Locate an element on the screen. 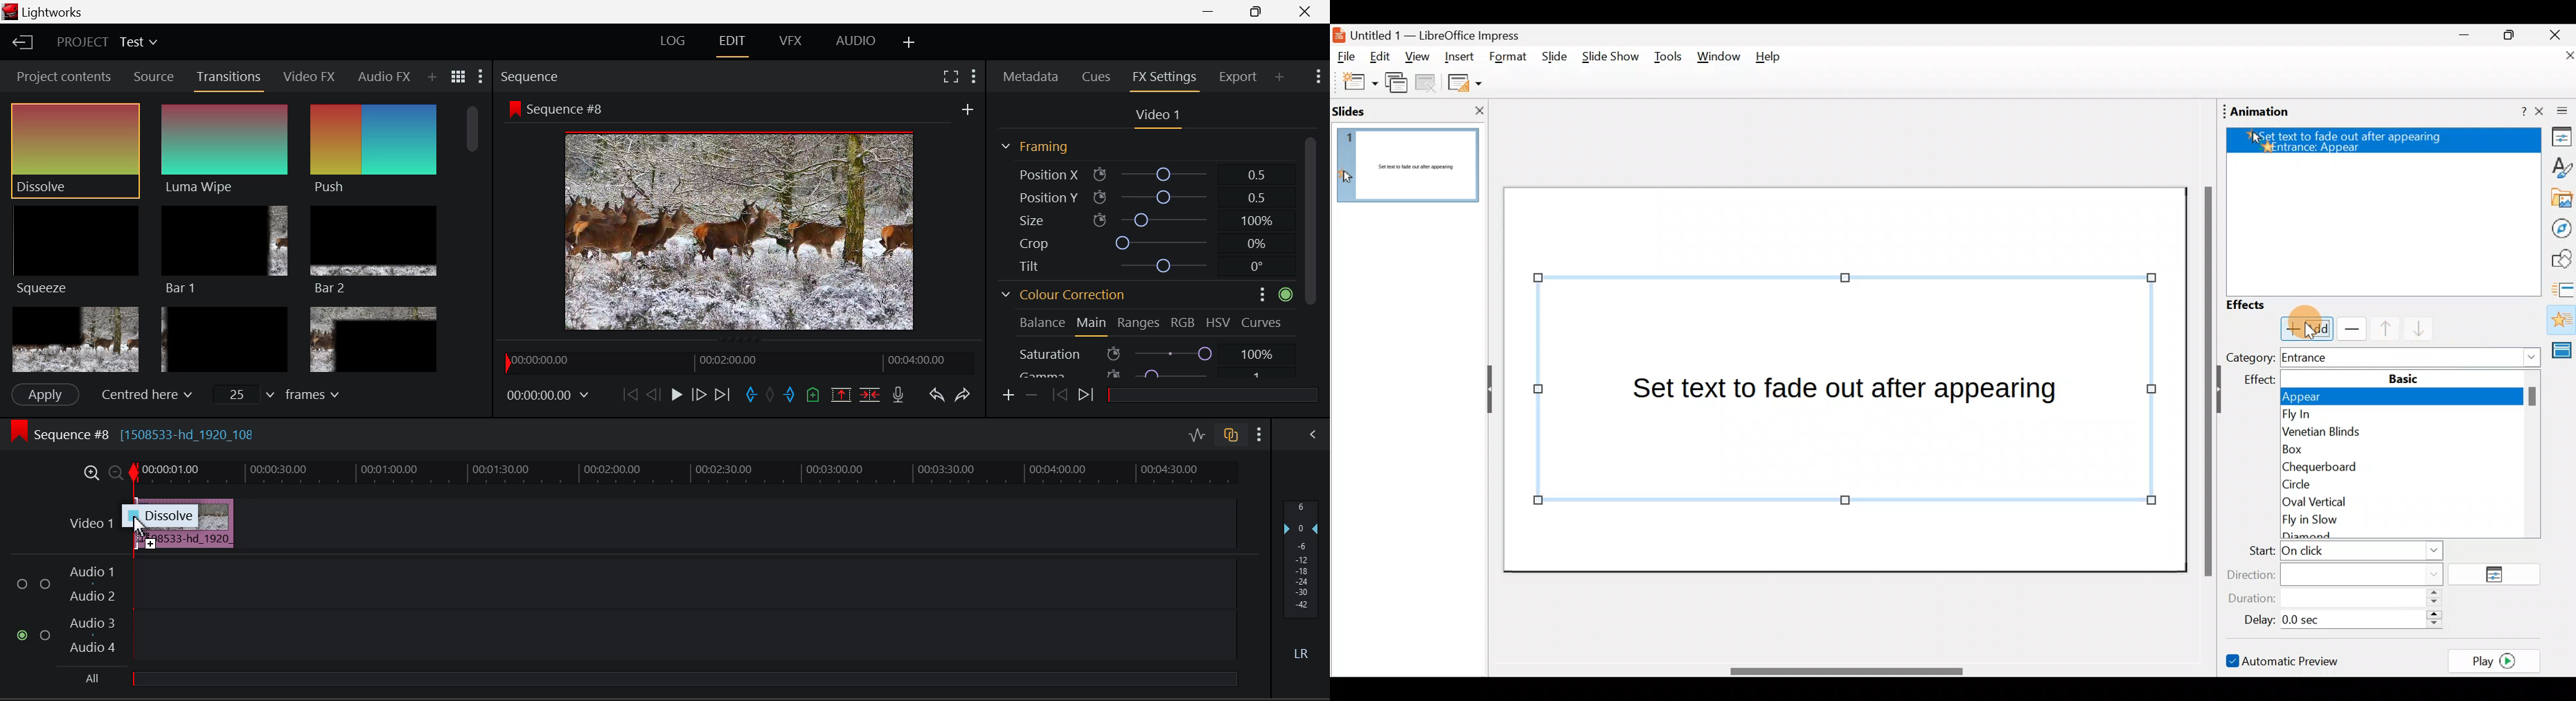 The image size is (2576, 728). Appear is located at coordinates (2408, 399).